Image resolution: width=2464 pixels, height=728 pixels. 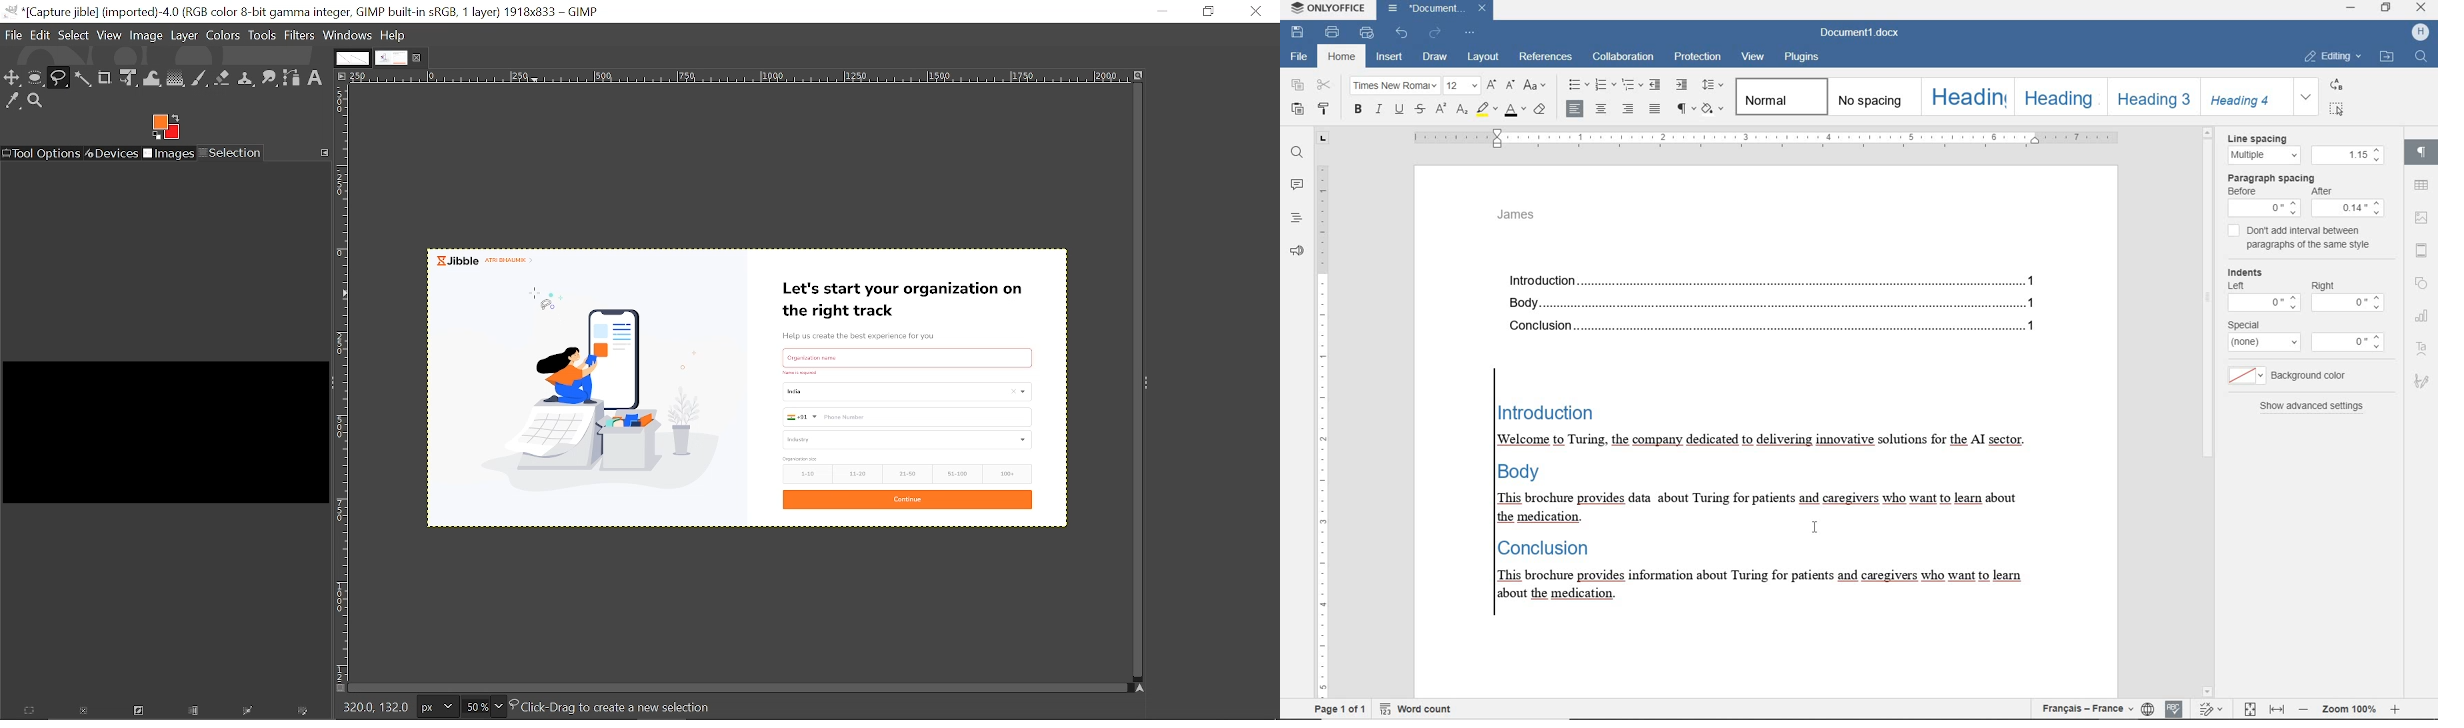 What do you see at coordinates (2208, 709) in the screenshot?
I see `track changes` at bounding box center [2208, 709].